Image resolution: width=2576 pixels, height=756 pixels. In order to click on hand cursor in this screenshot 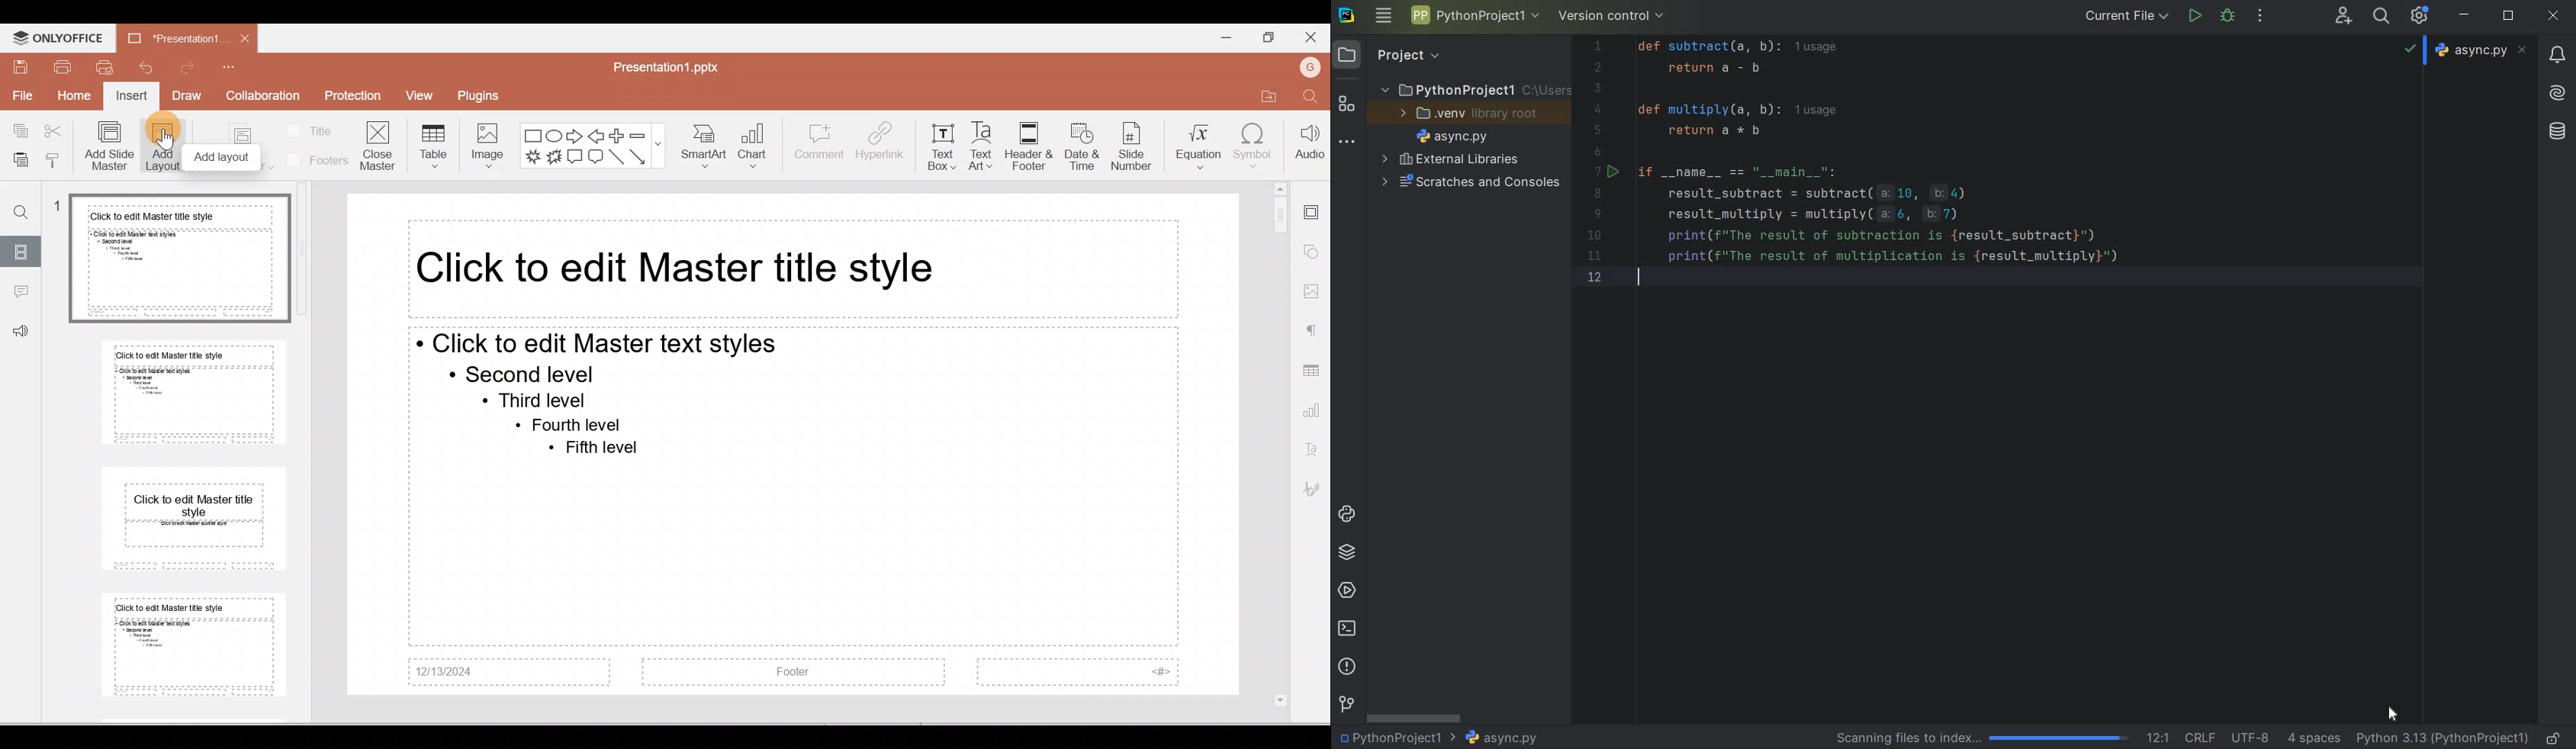, I will do `click(166, 139)`.